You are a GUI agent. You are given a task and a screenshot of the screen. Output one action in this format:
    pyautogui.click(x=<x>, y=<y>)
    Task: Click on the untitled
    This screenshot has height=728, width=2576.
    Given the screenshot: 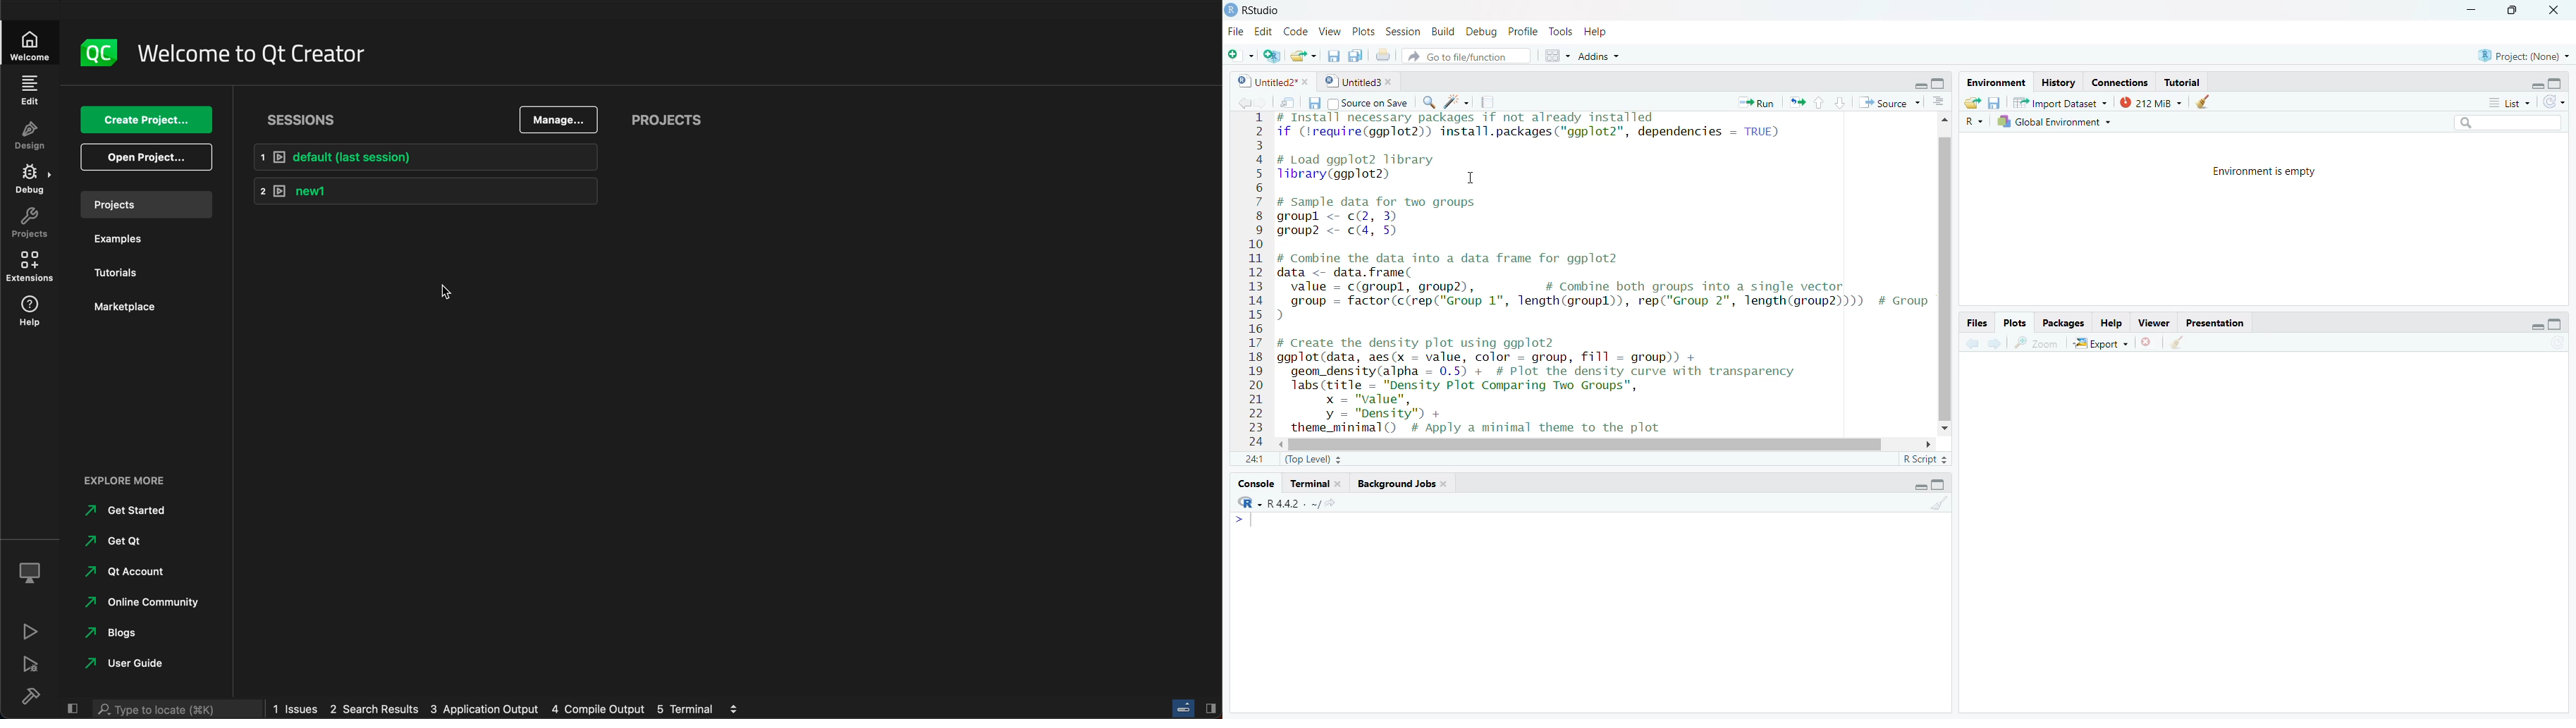 What is the action you would take?
    pyautogui.click(x=1357, y=82)
    